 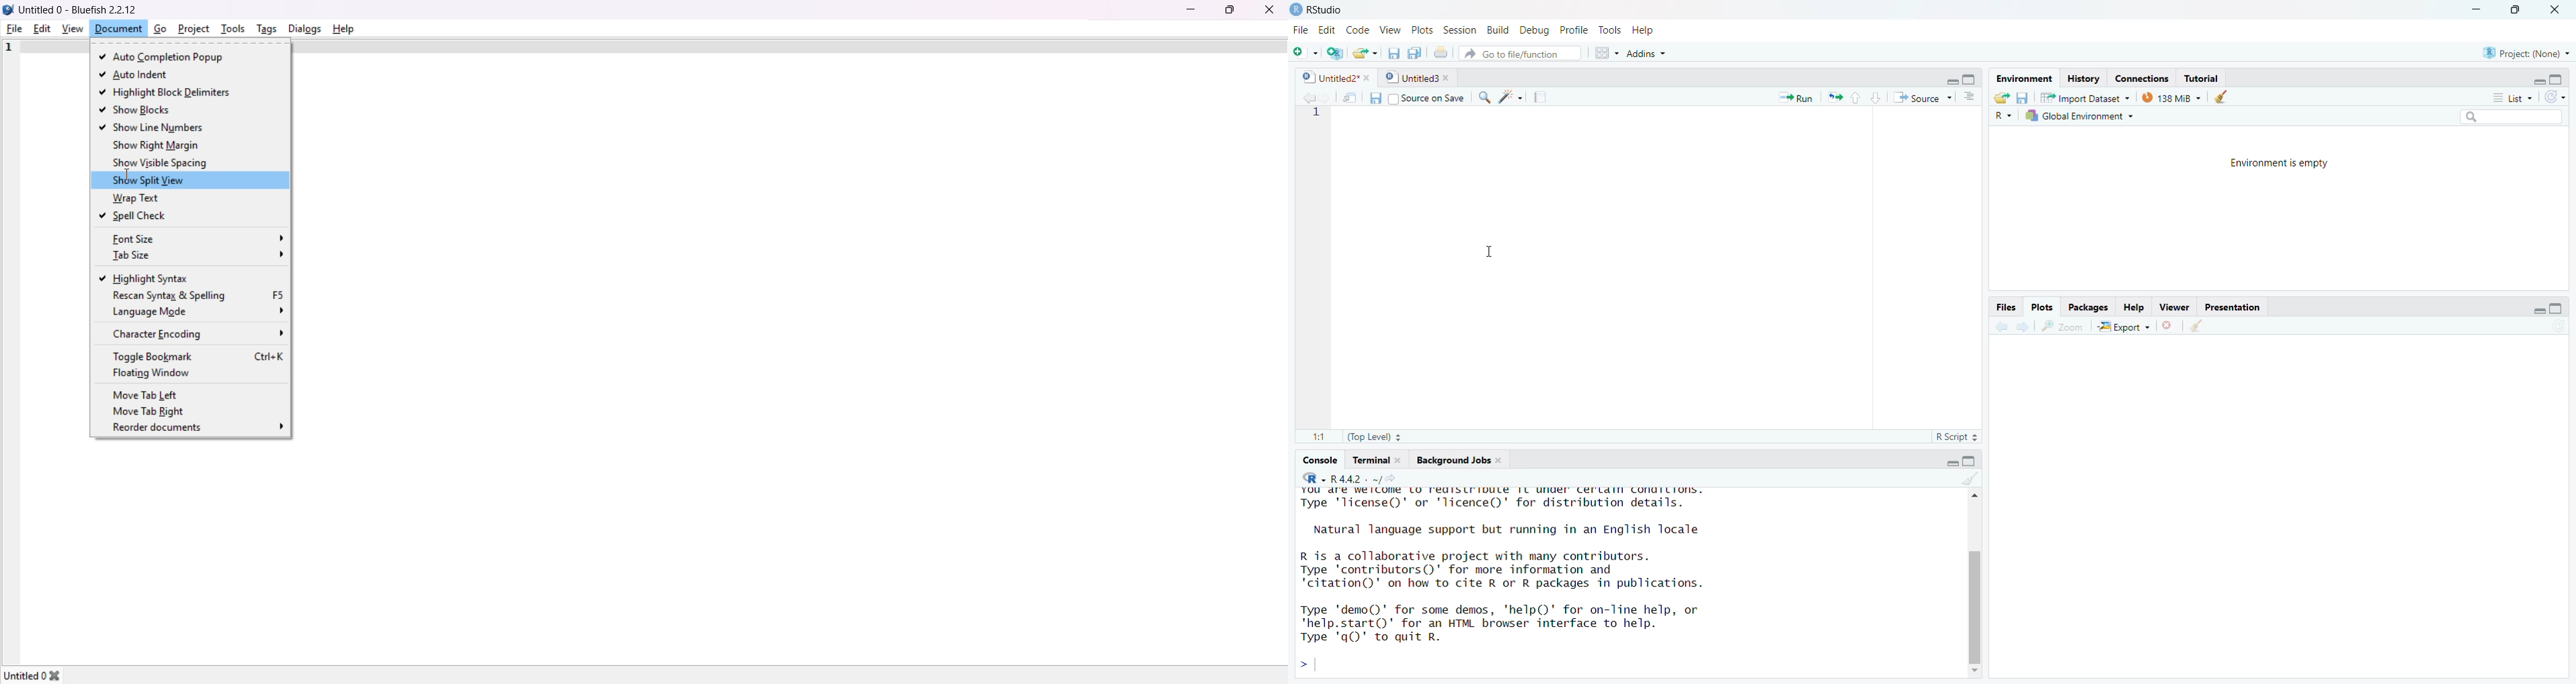 What do you see at coordinates (84, 9) in the screenshot?
I see `Untitled 0 - Bluefish 22.12` at bounding box center [84, 9].